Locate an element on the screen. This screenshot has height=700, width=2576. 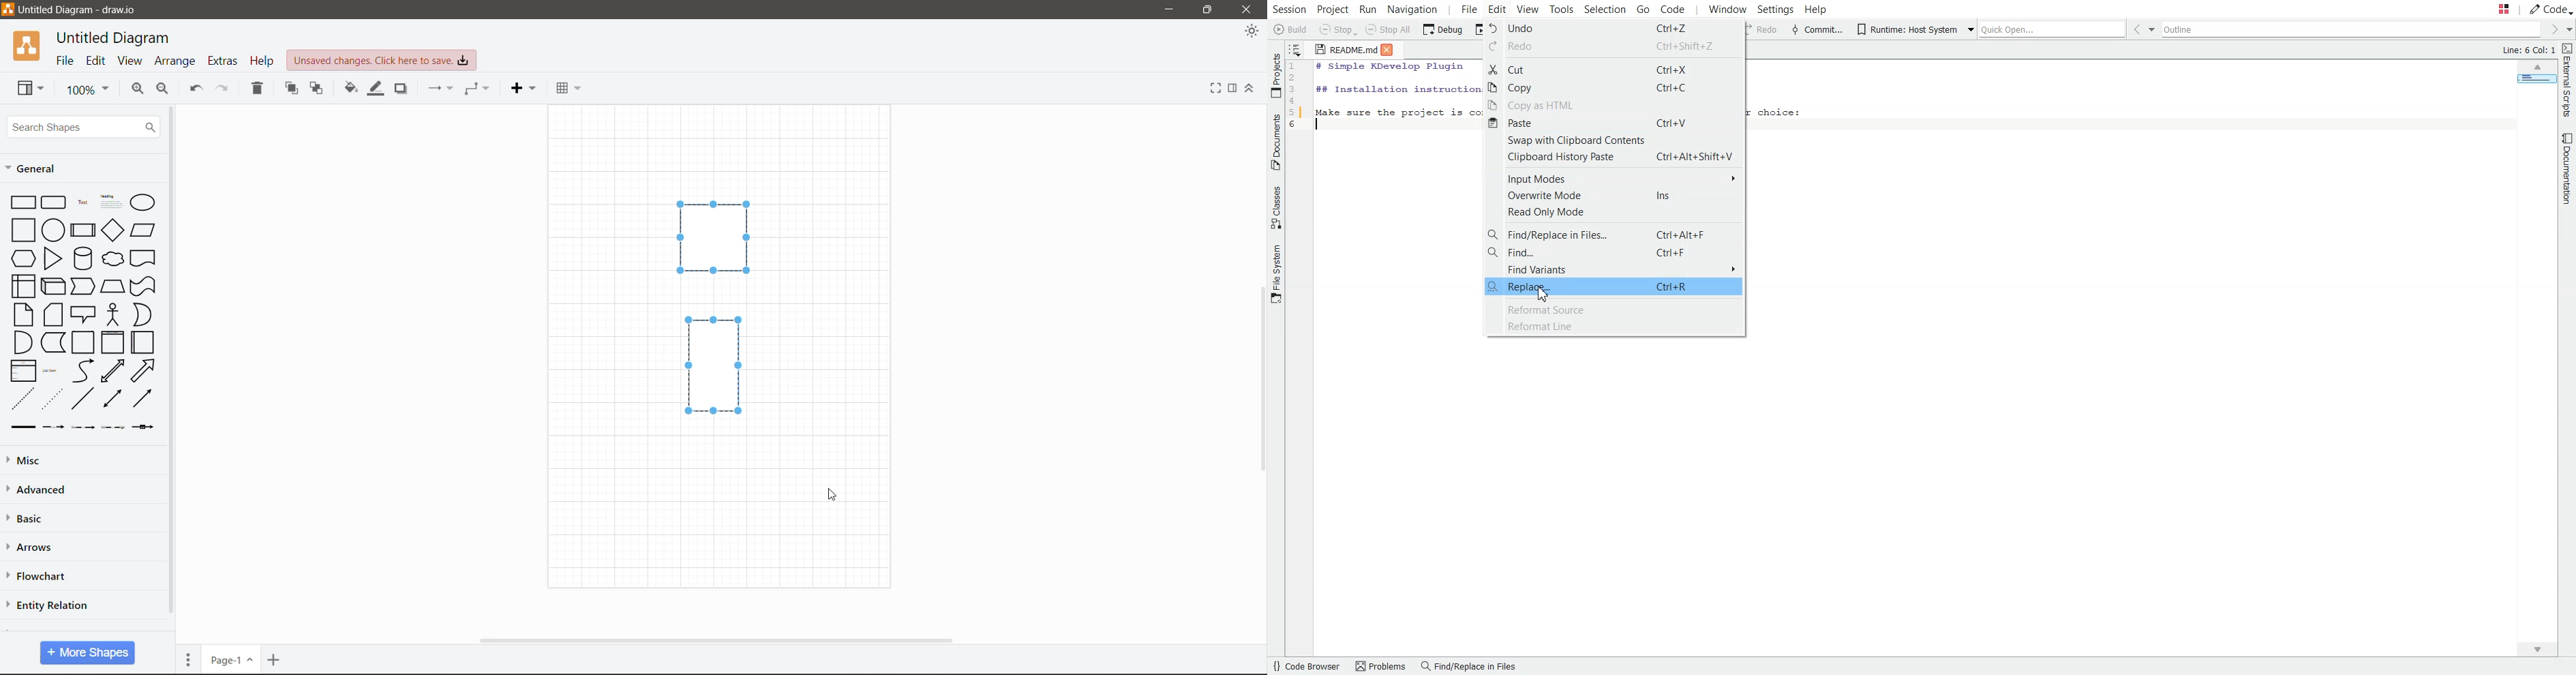
Shapes available in General is located at coordinates (81, 312).